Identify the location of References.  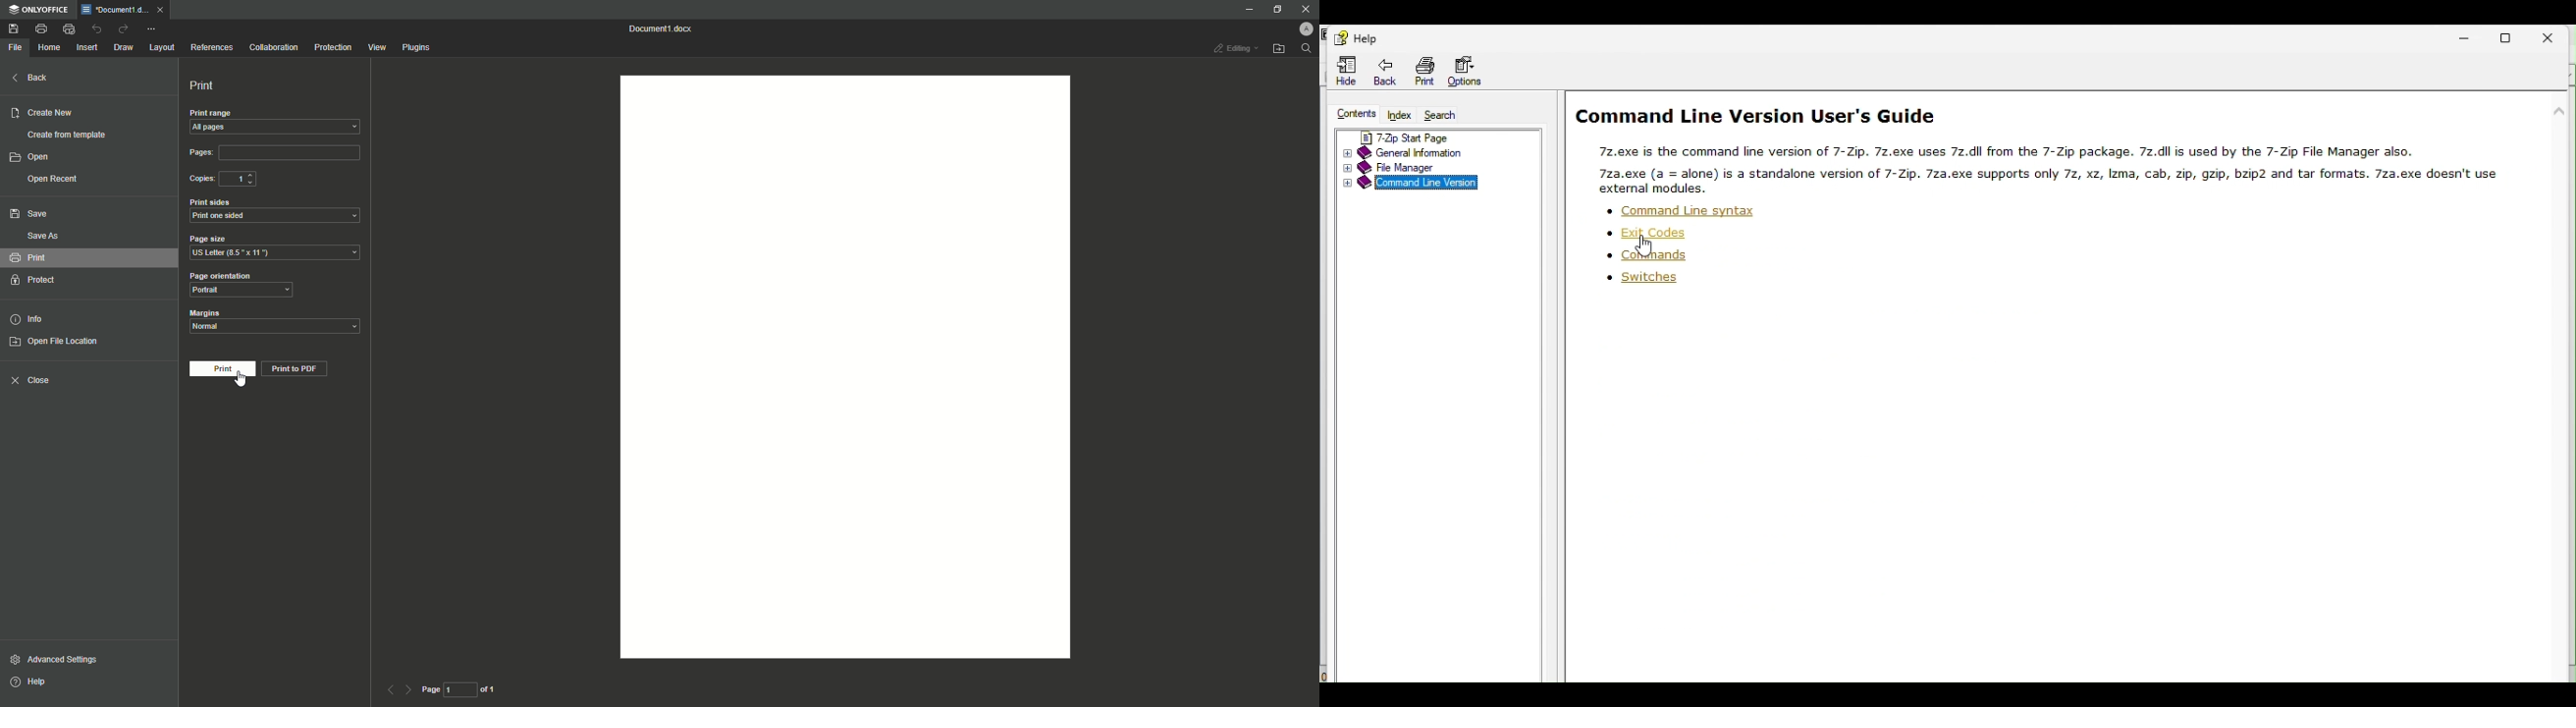
(212, 47).